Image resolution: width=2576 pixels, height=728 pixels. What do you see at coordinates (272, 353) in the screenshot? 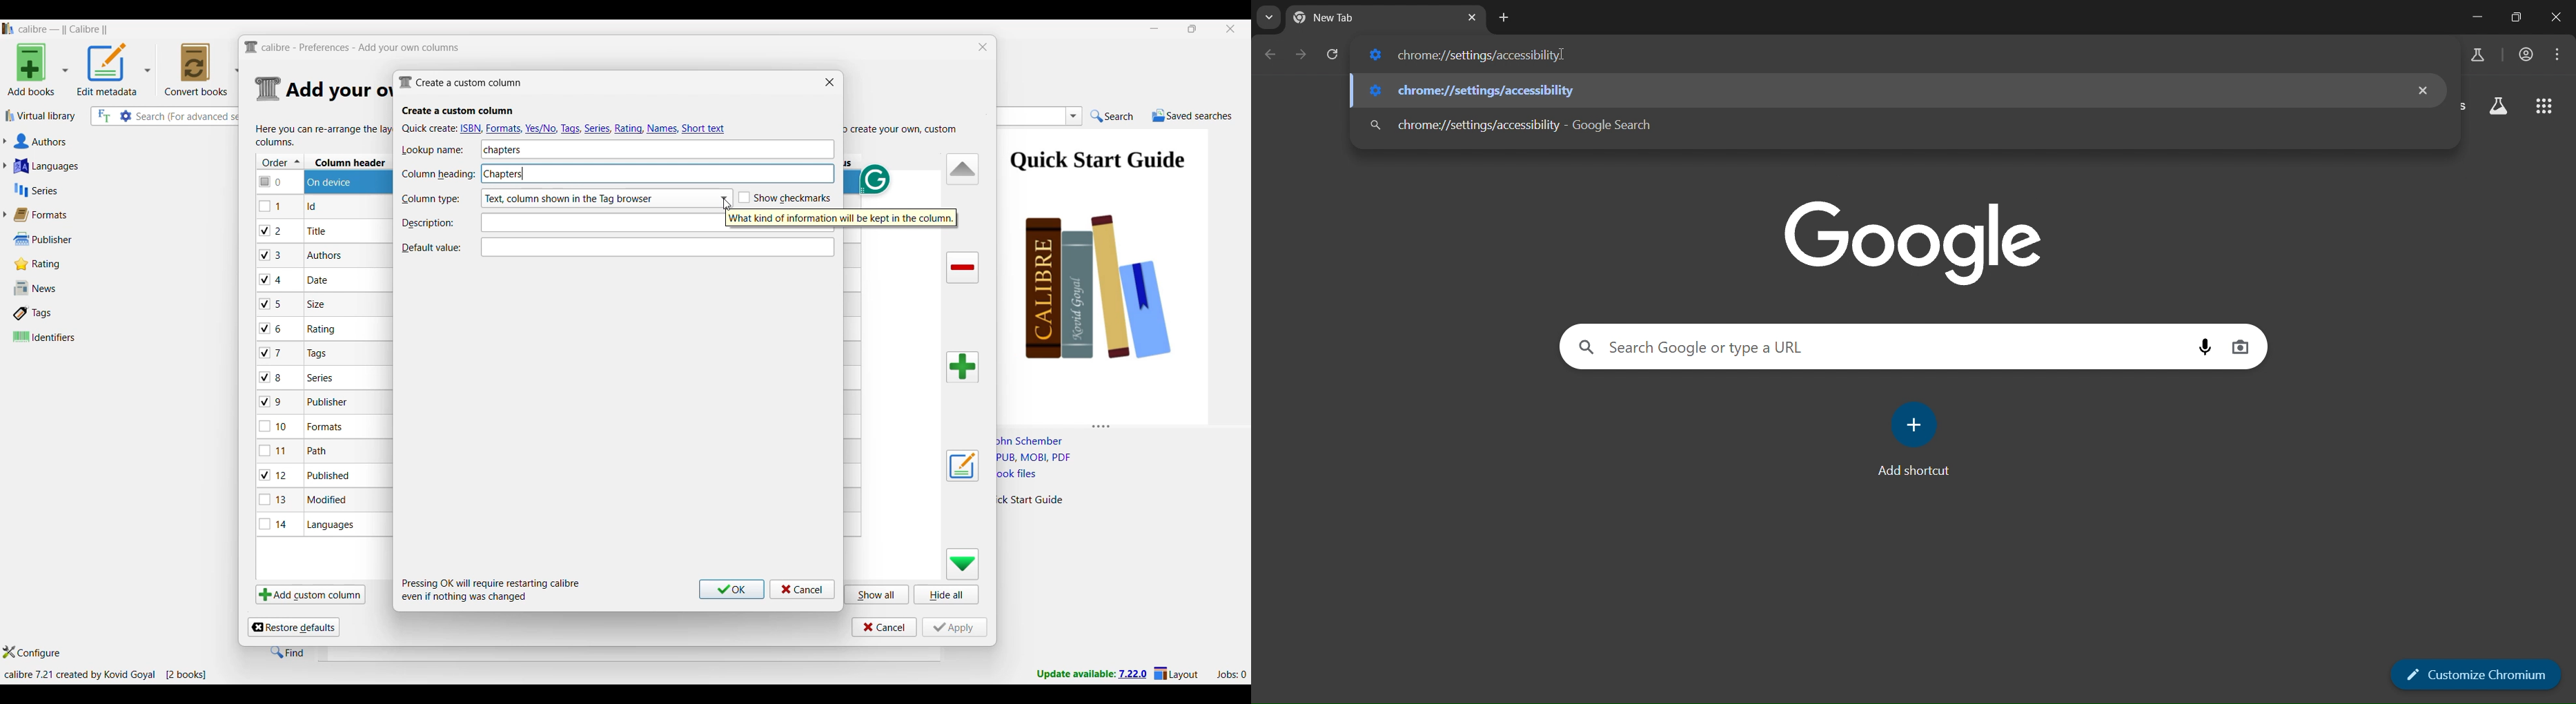
I see `checkbox - 7` at bounding box center [272, 353].